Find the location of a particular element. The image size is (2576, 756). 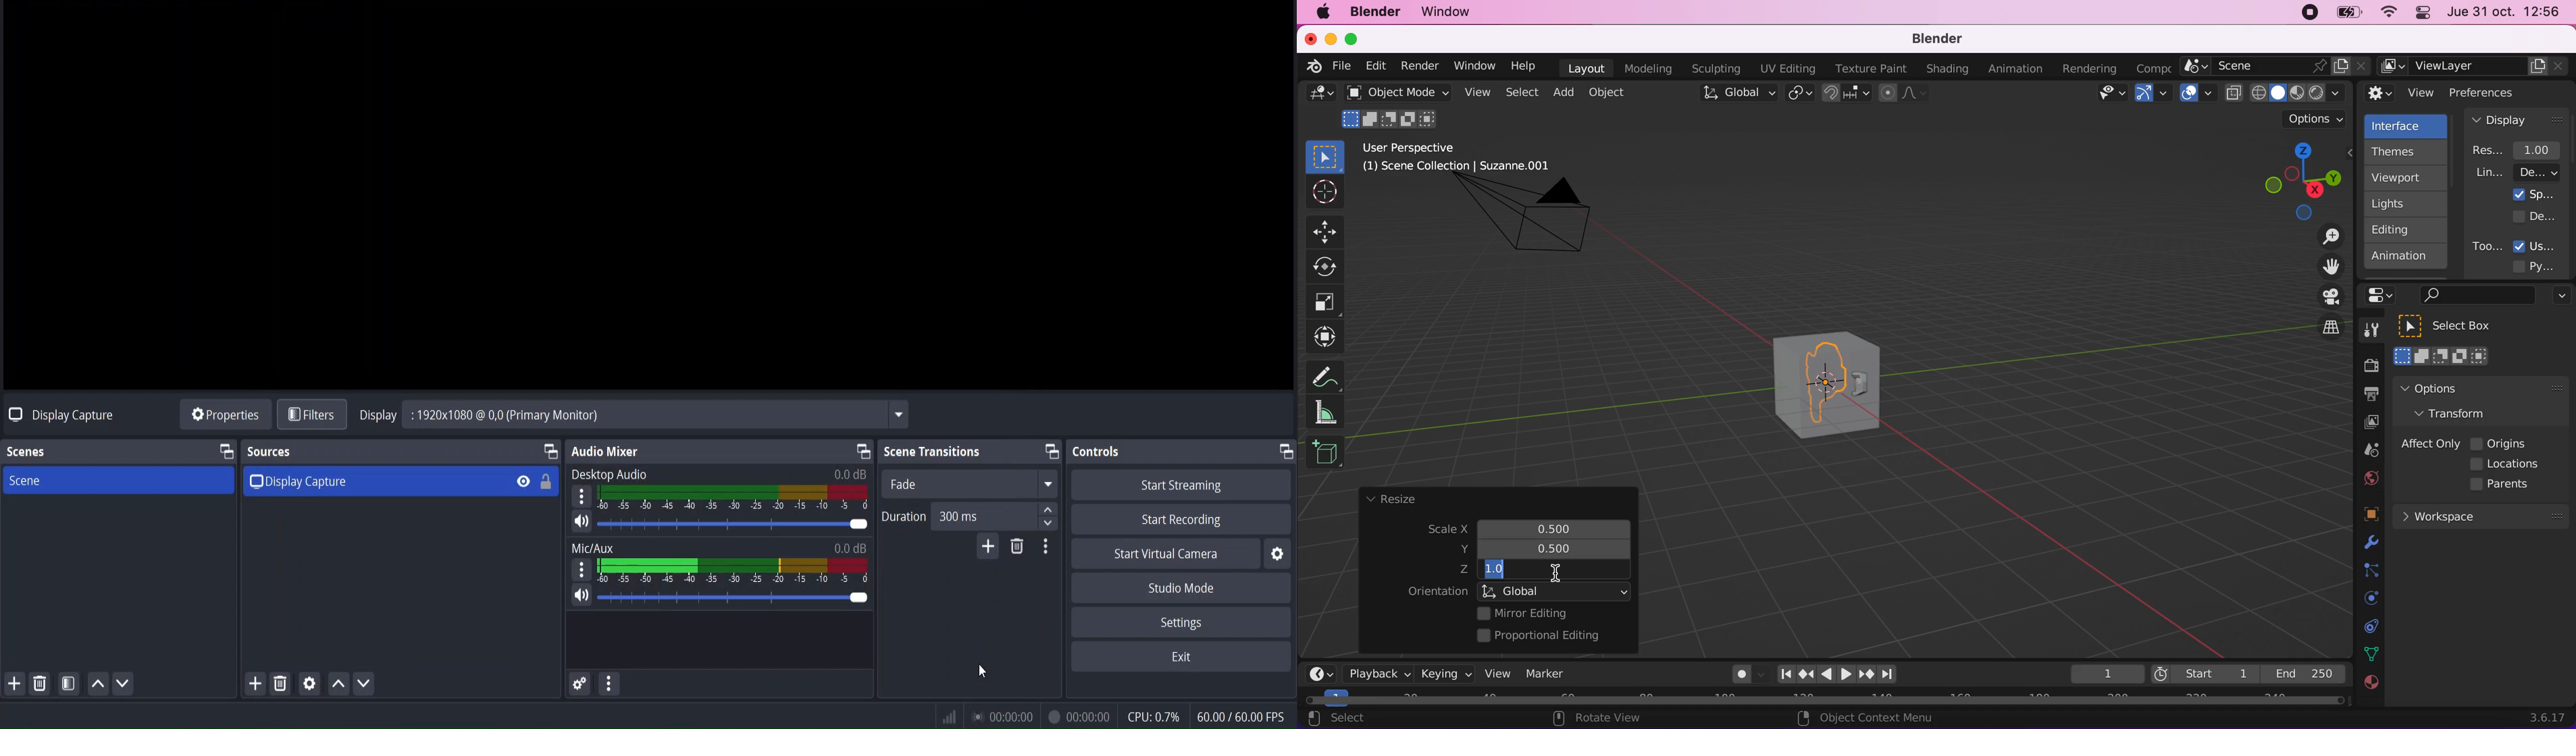

switch the current view is located at coordinates (2320, 336).